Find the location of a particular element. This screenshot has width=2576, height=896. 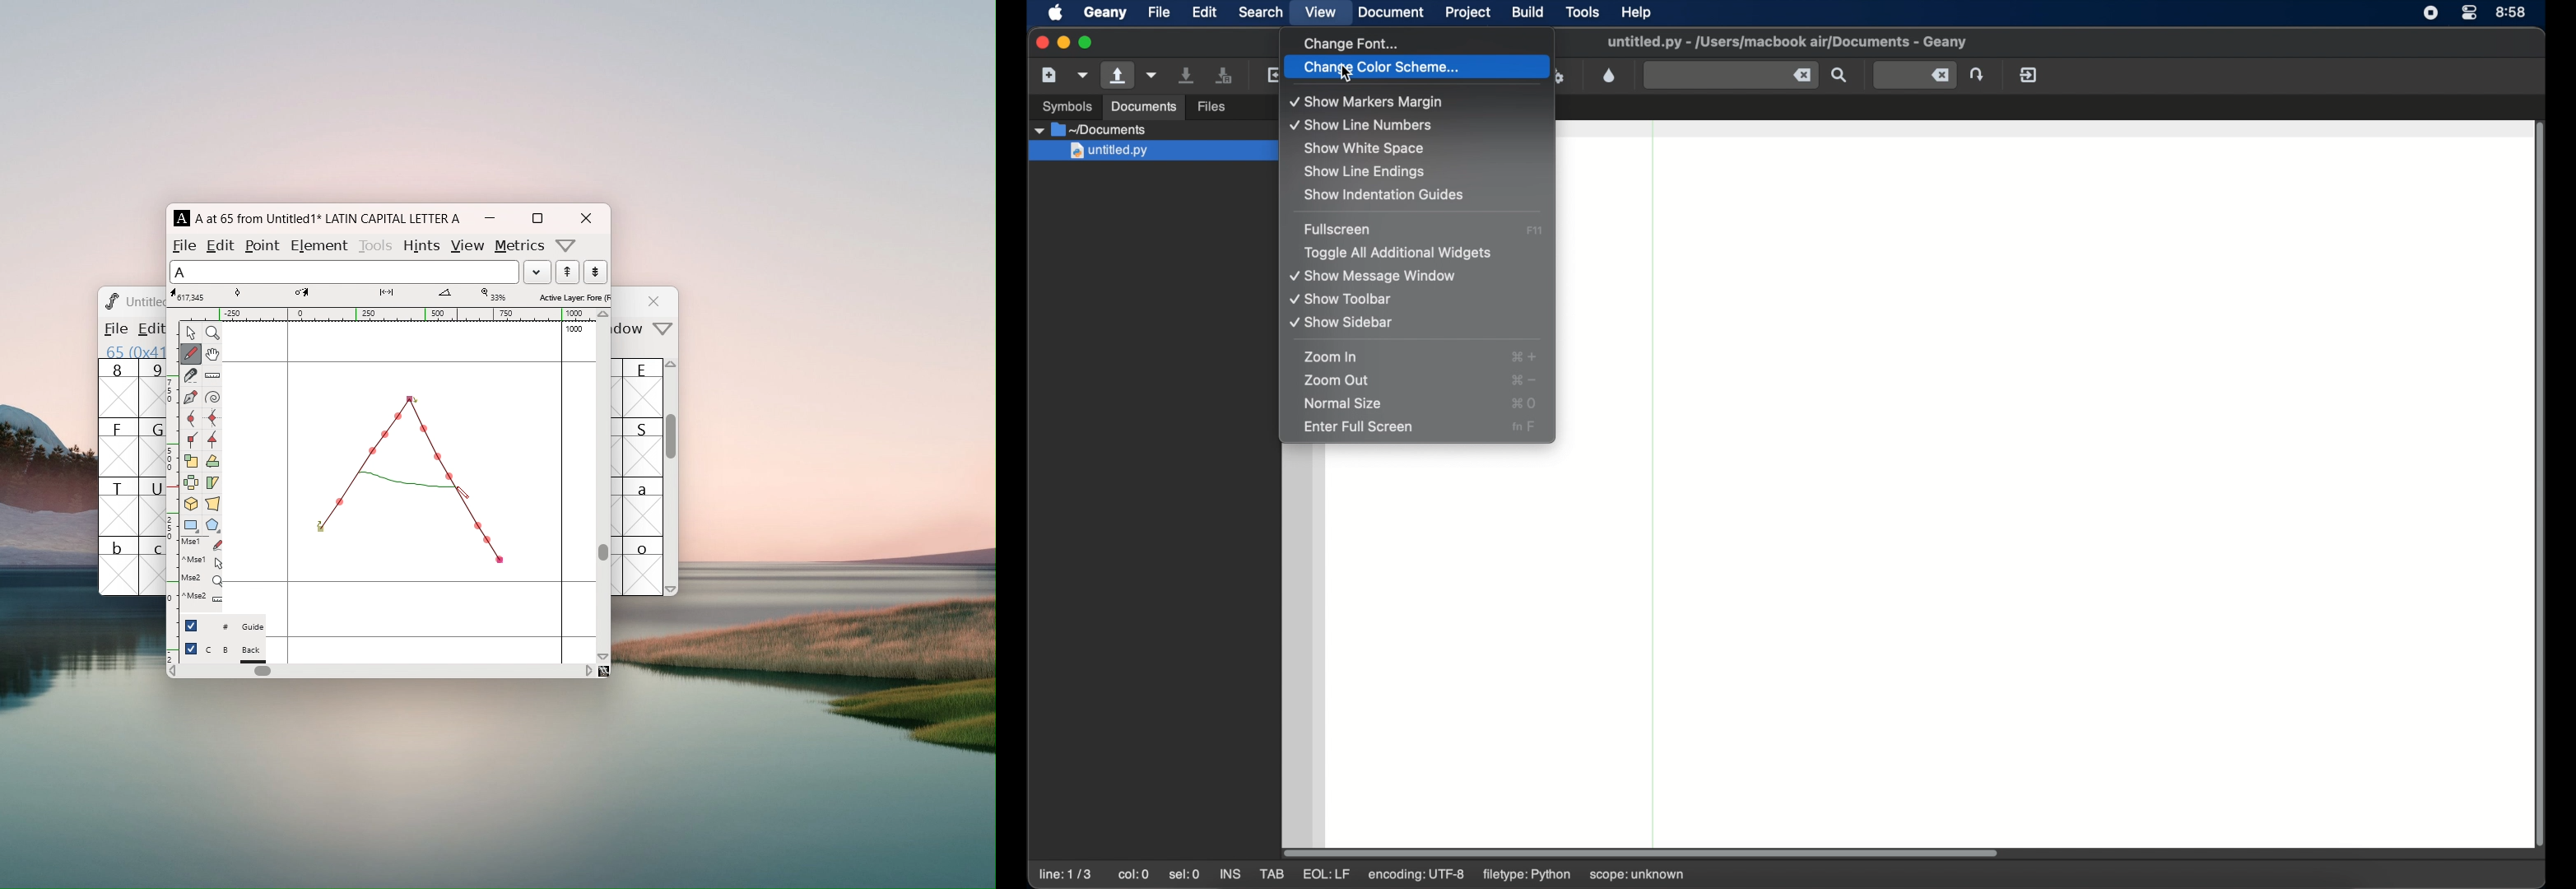

A at 65 from Untitled1 LATIN CAPITAL LETTER A is located at coordinates (325, 218).